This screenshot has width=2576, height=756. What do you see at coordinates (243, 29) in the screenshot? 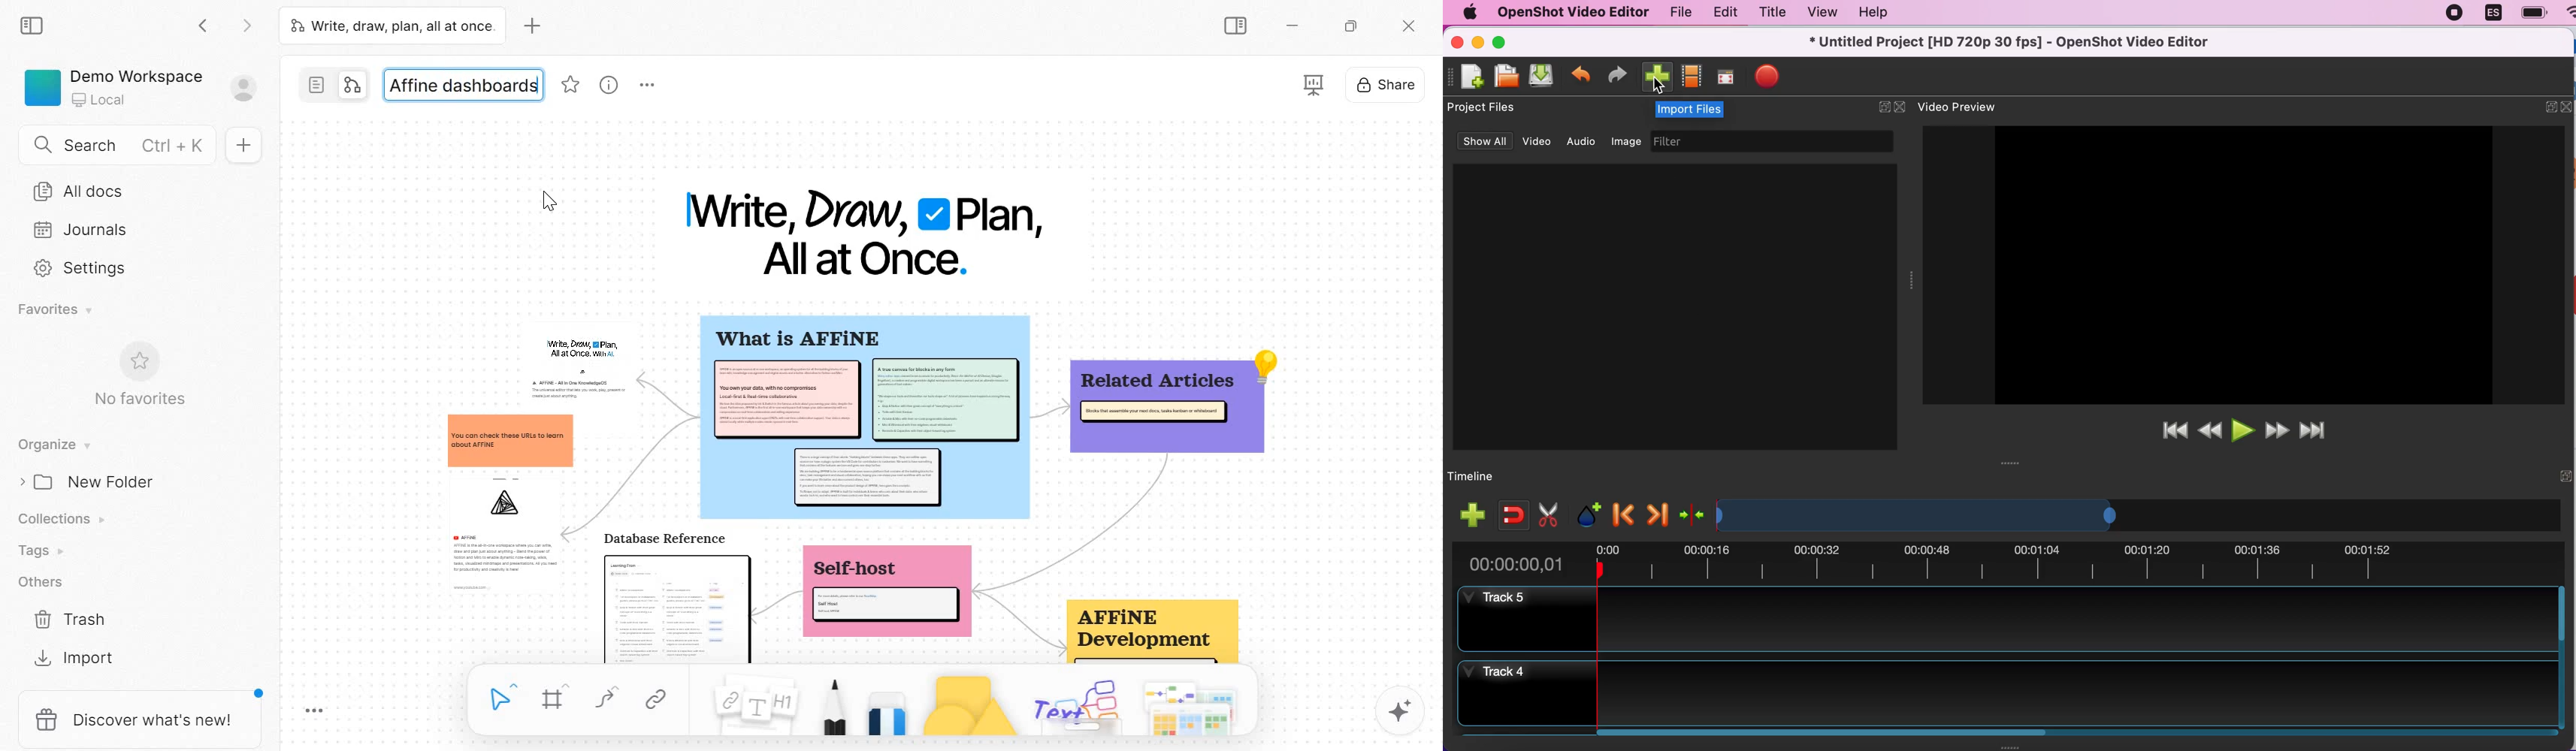
I see `Go forward` at bounding box center [243, 29].